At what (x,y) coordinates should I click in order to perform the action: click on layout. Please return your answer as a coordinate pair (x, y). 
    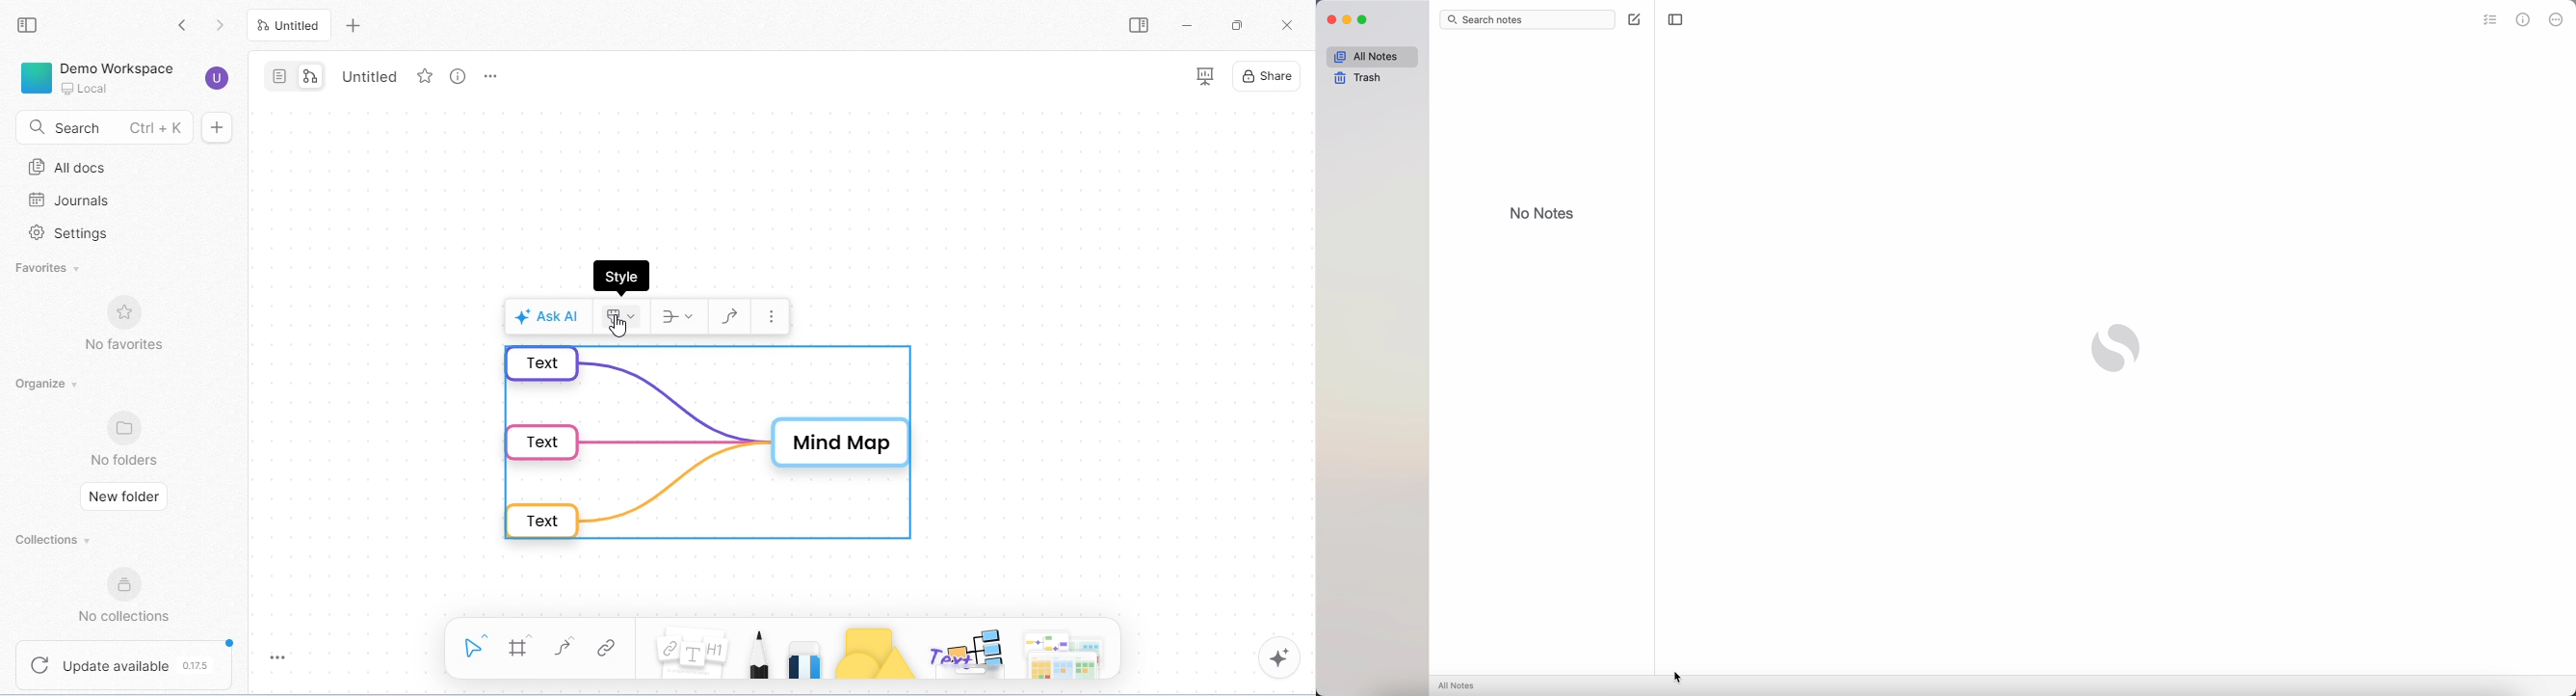
    Looking at the image, I should click on (677, 317).